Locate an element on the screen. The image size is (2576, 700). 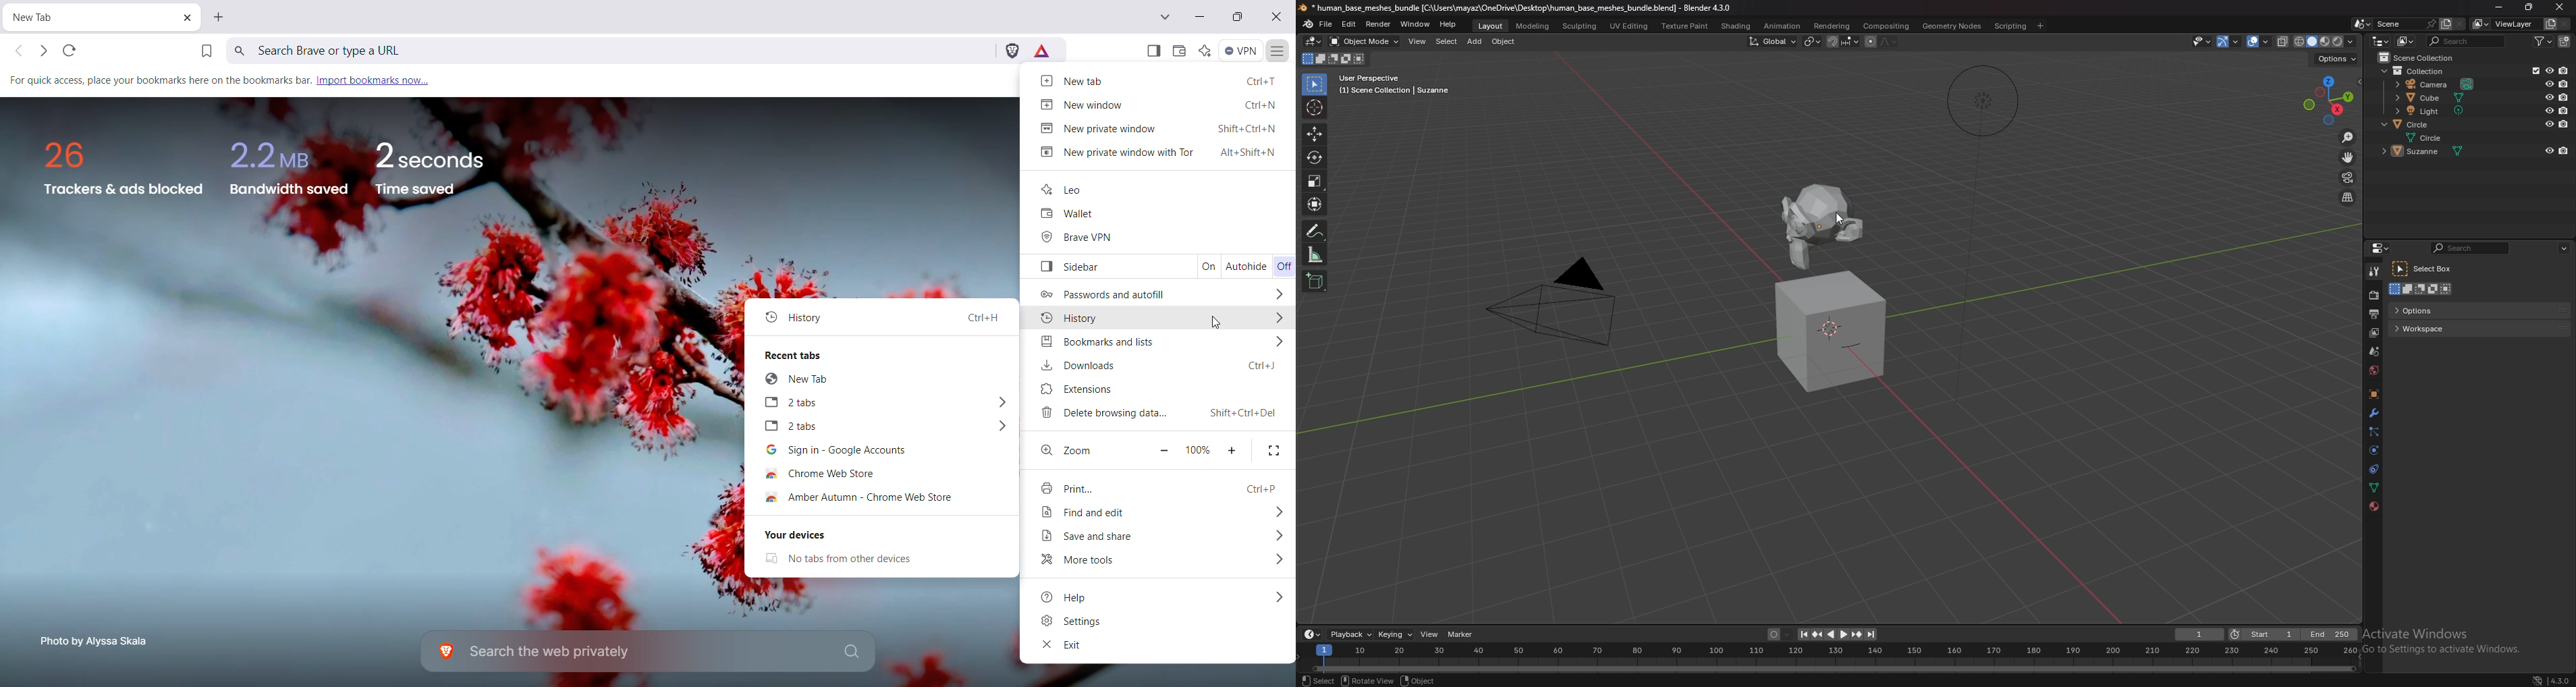
view is located at coordinates (1419, 41).